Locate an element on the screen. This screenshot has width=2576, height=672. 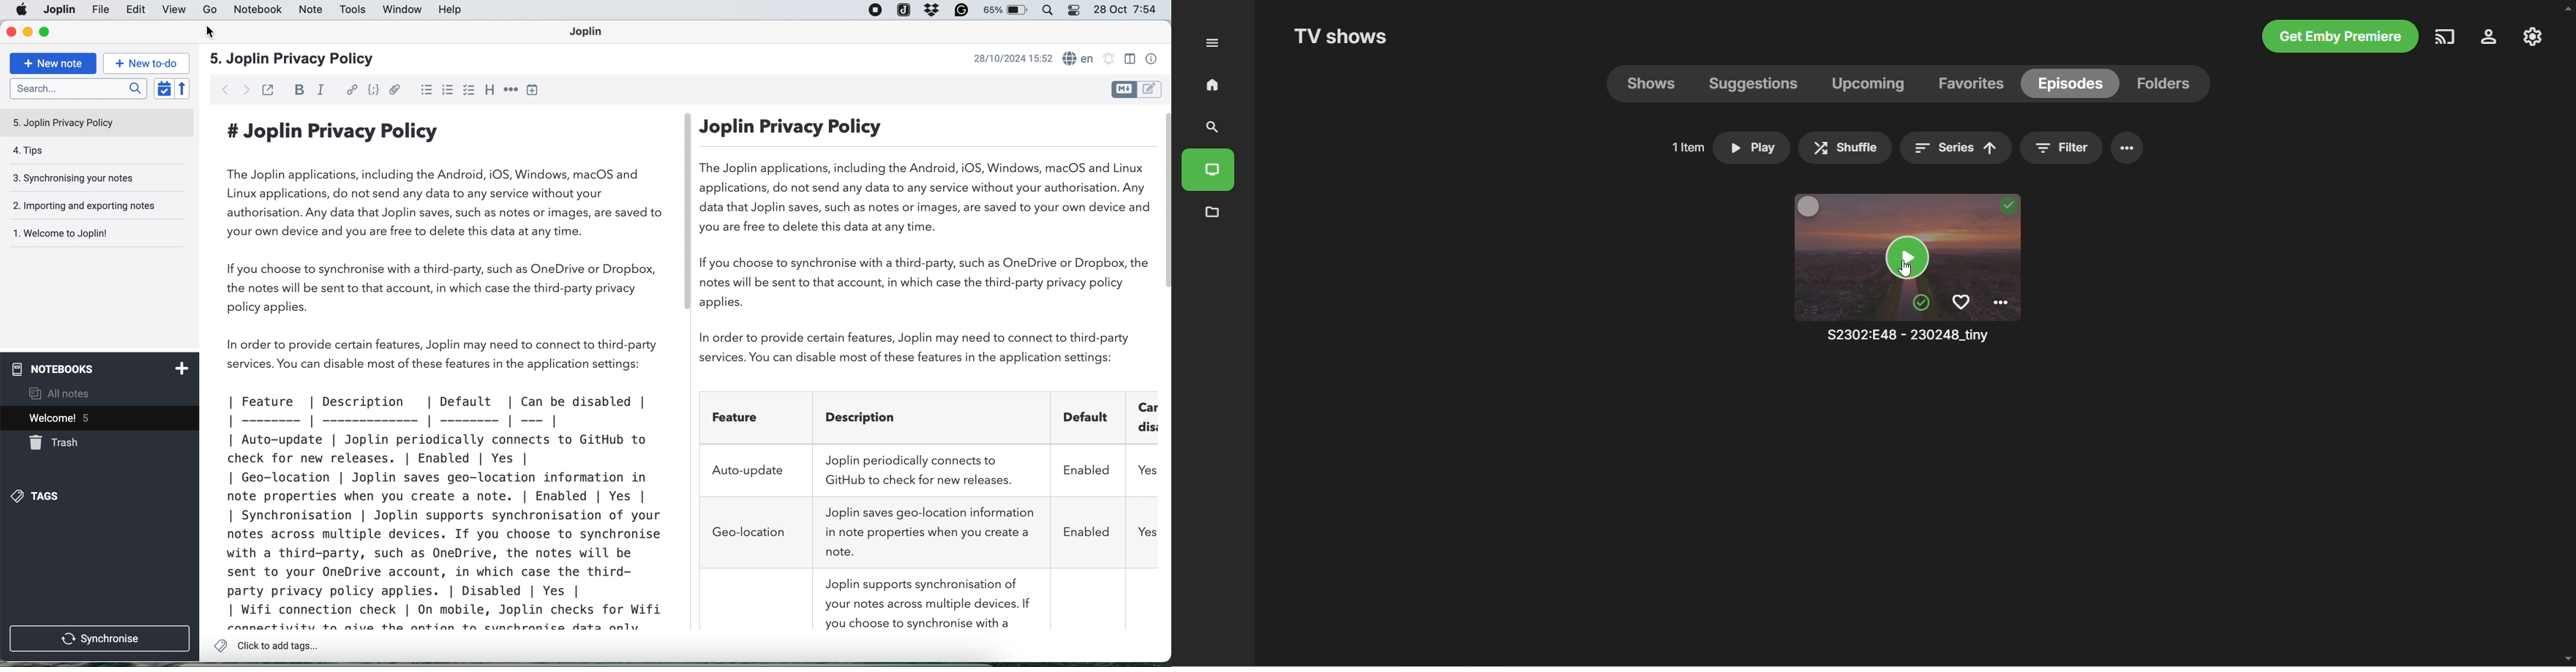
heading is located at coordinates (490, 89).